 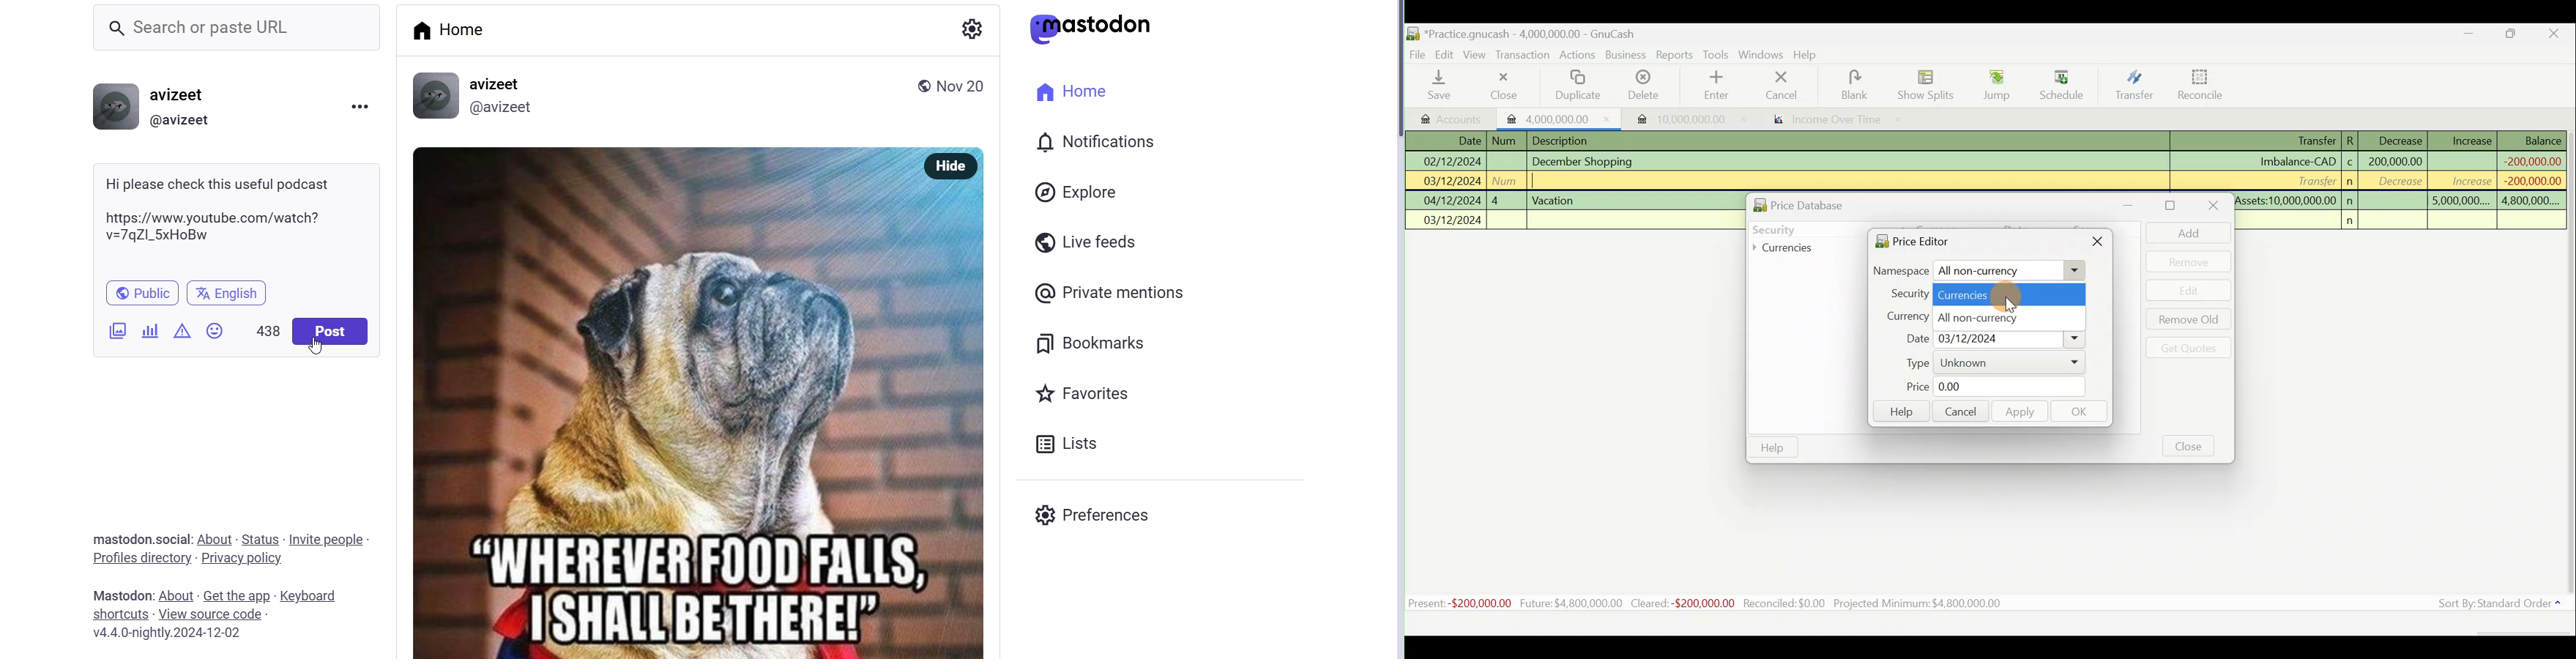 I want to click on Imbalance-CAD, so click(x=2297, y=161).